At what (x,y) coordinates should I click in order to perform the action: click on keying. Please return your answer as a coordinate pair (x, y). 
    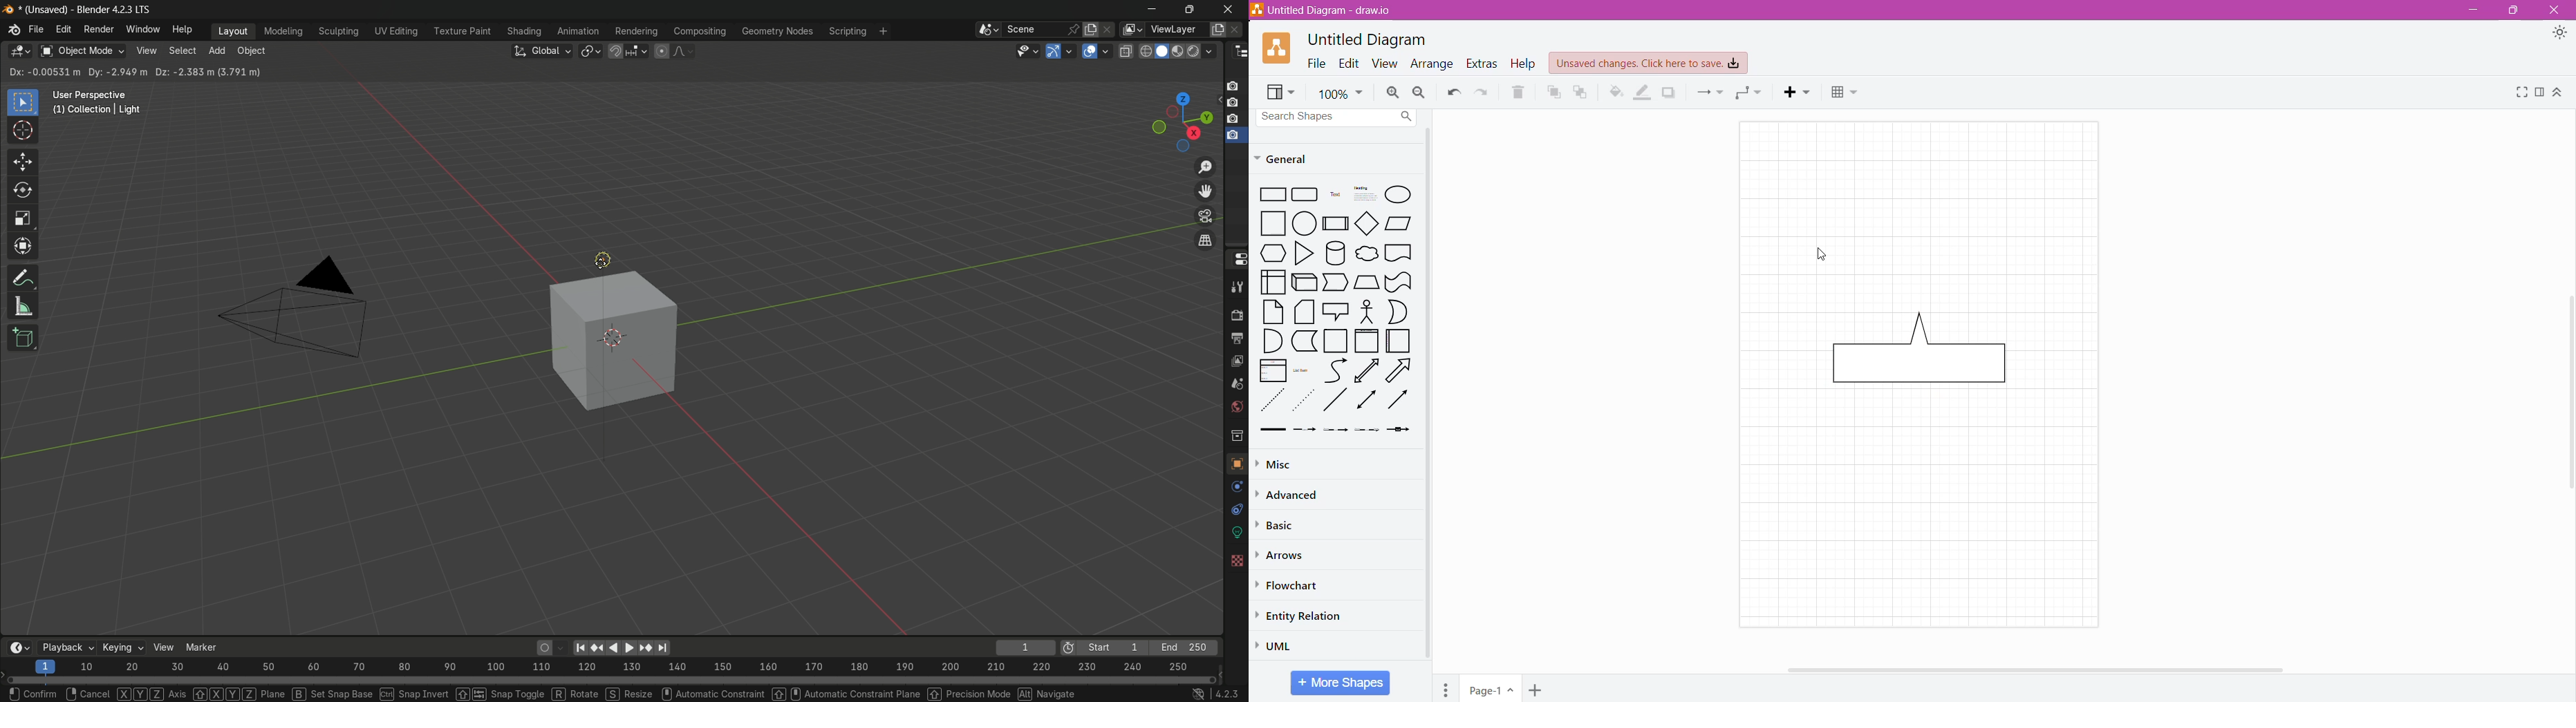
    Looking at the image, I should click on (122, 649).